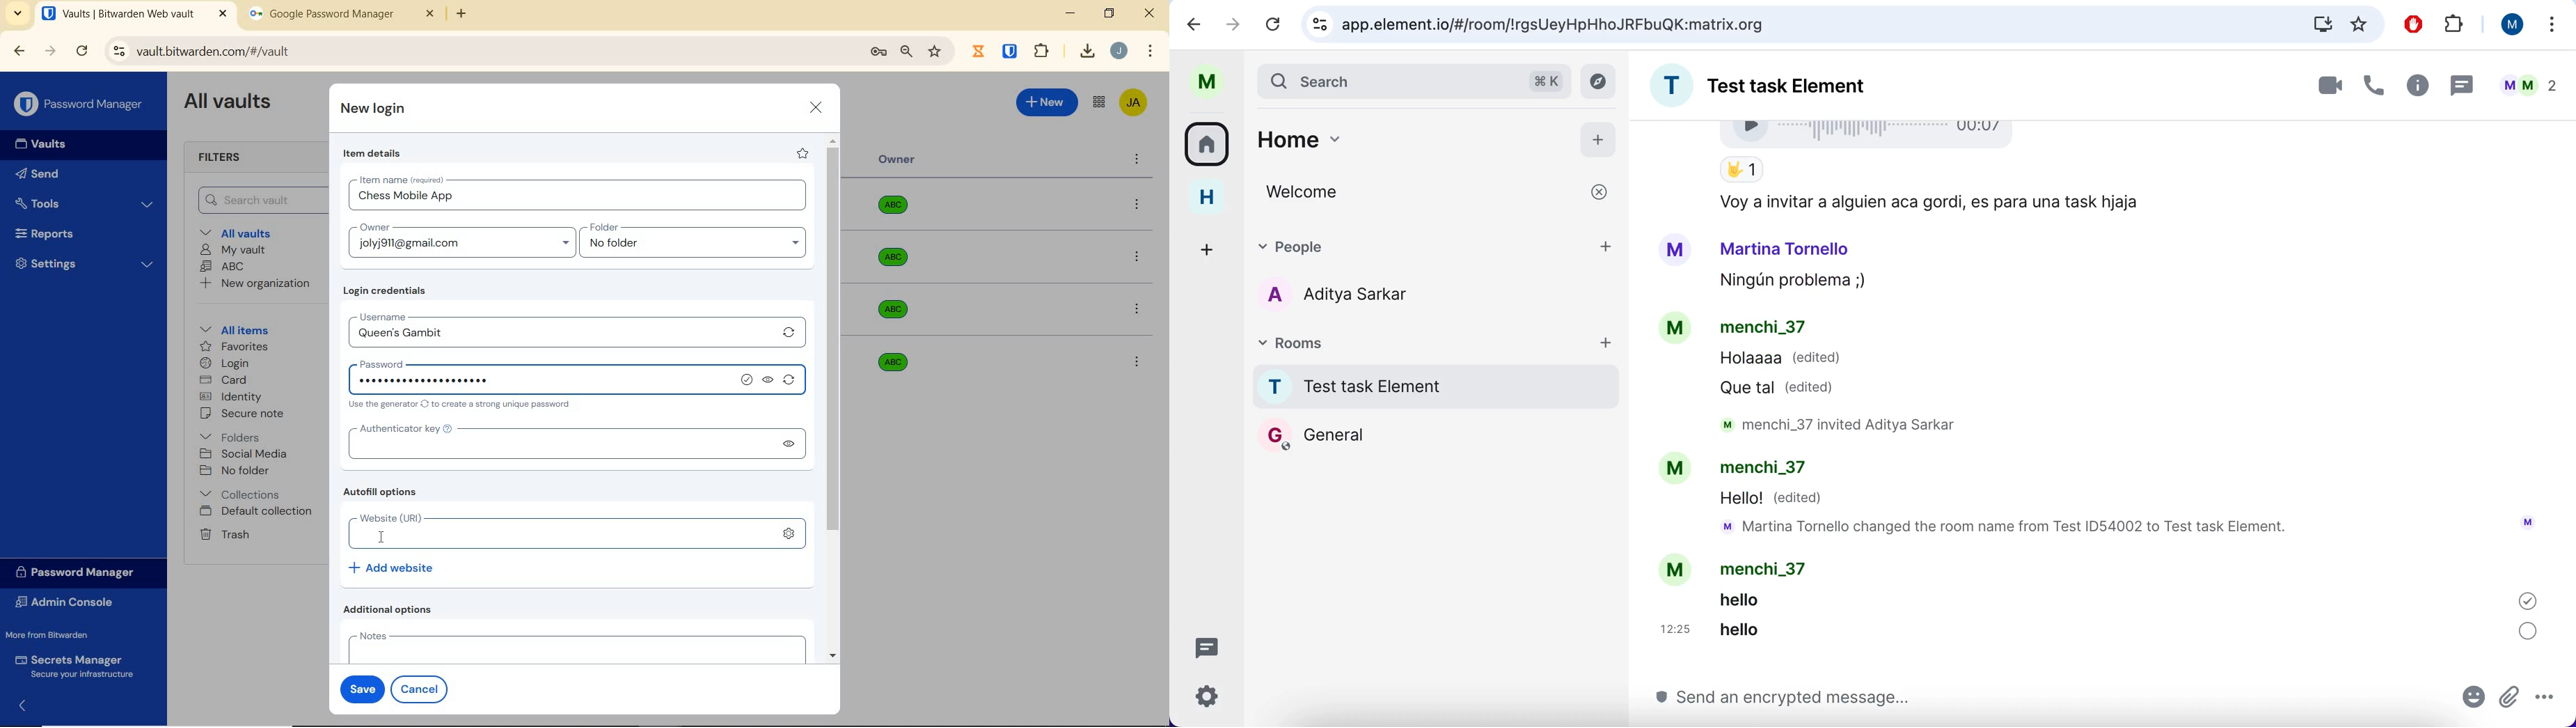 The height and width of the screenshot is (728, 2576). I want to click on add, so click(1599, 137).